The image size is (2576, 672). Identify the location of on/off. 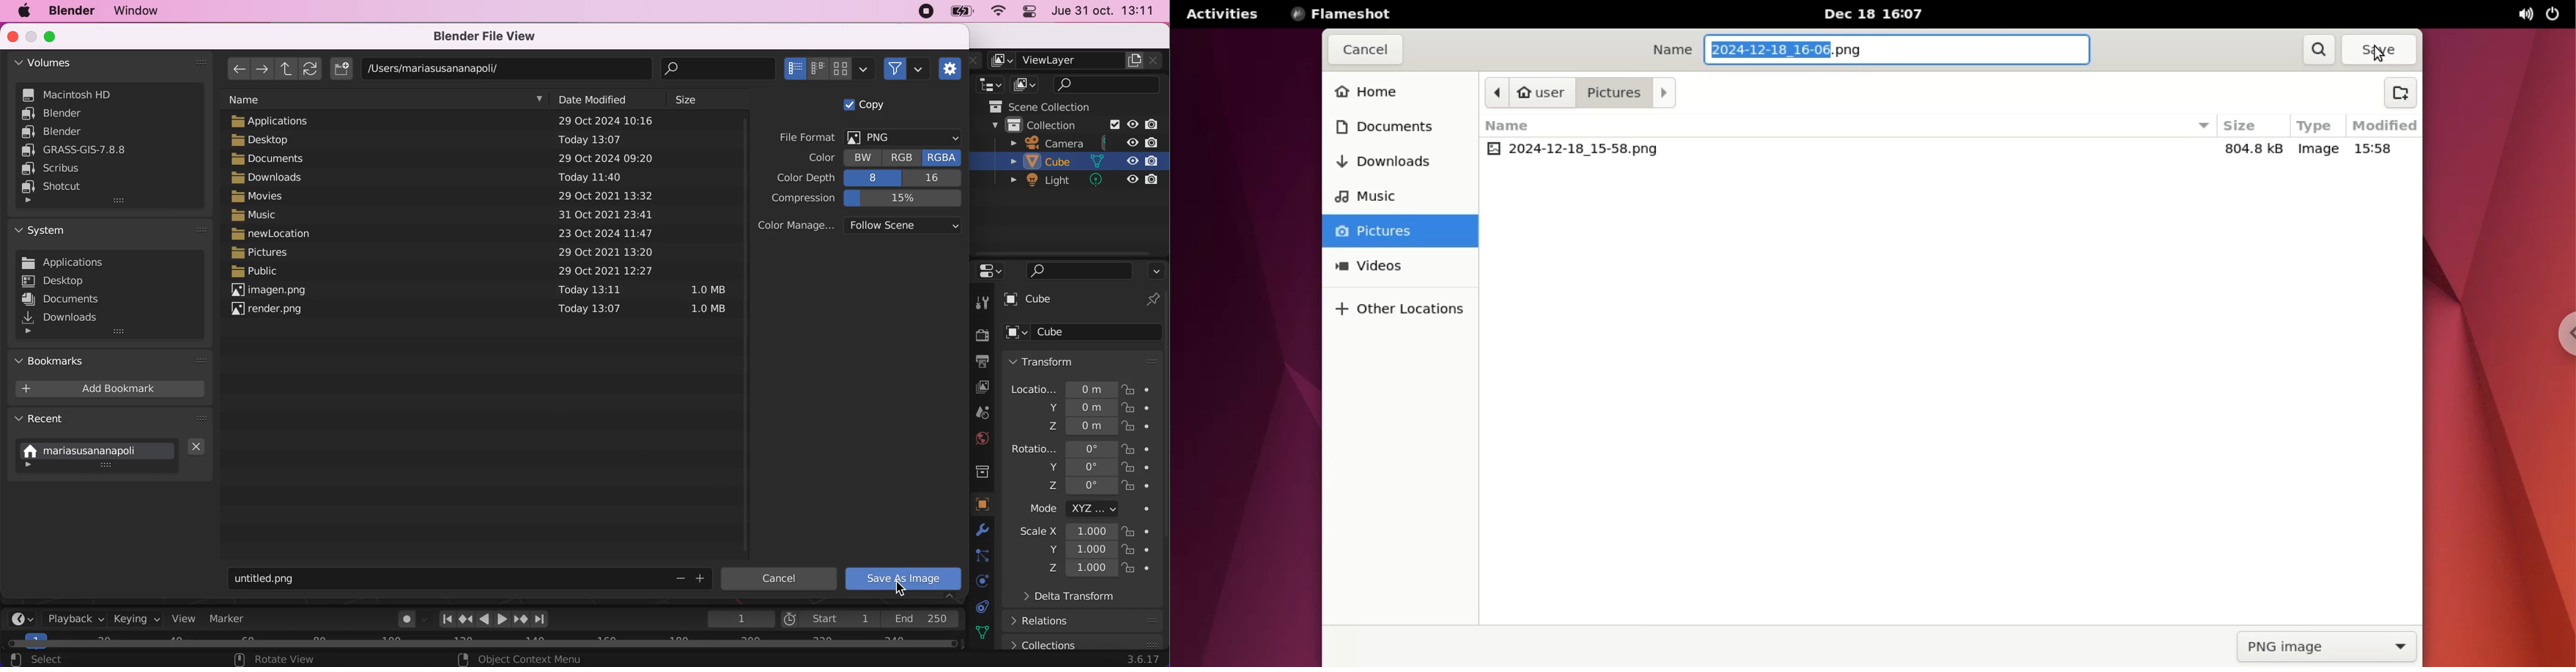
(2553, 13).